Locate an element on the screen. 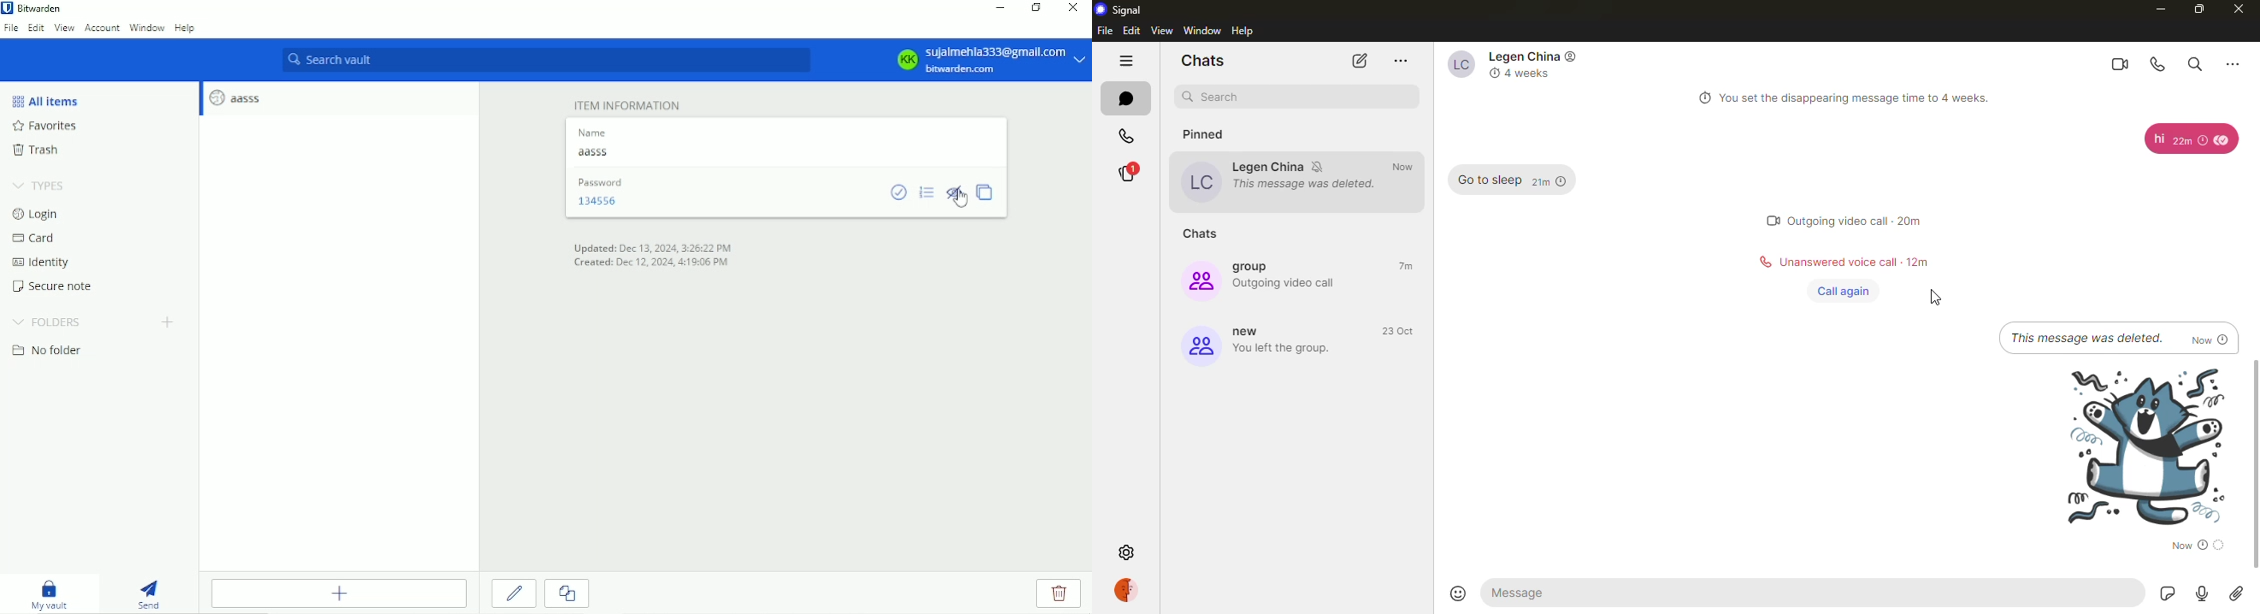 The image size is (2268, 616). more is located at coordinates (1400, 60).